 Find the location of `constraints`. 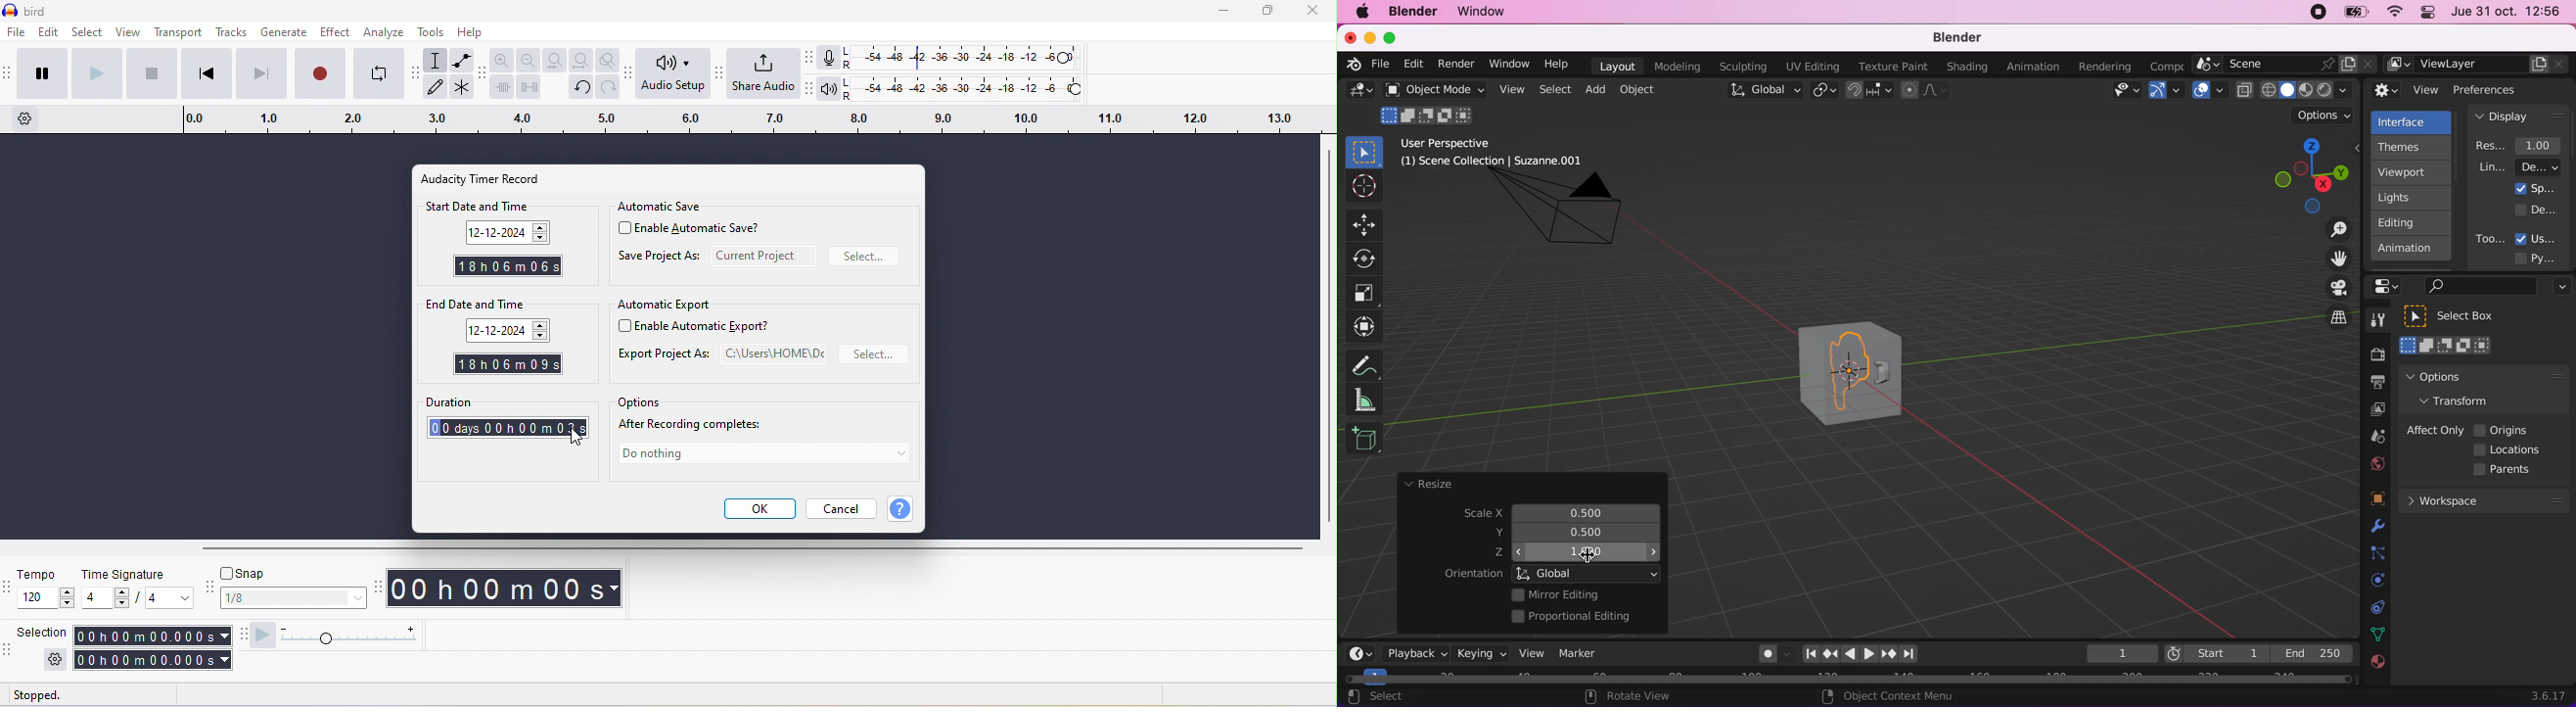

constraints is located at coordinates (2377, 553).